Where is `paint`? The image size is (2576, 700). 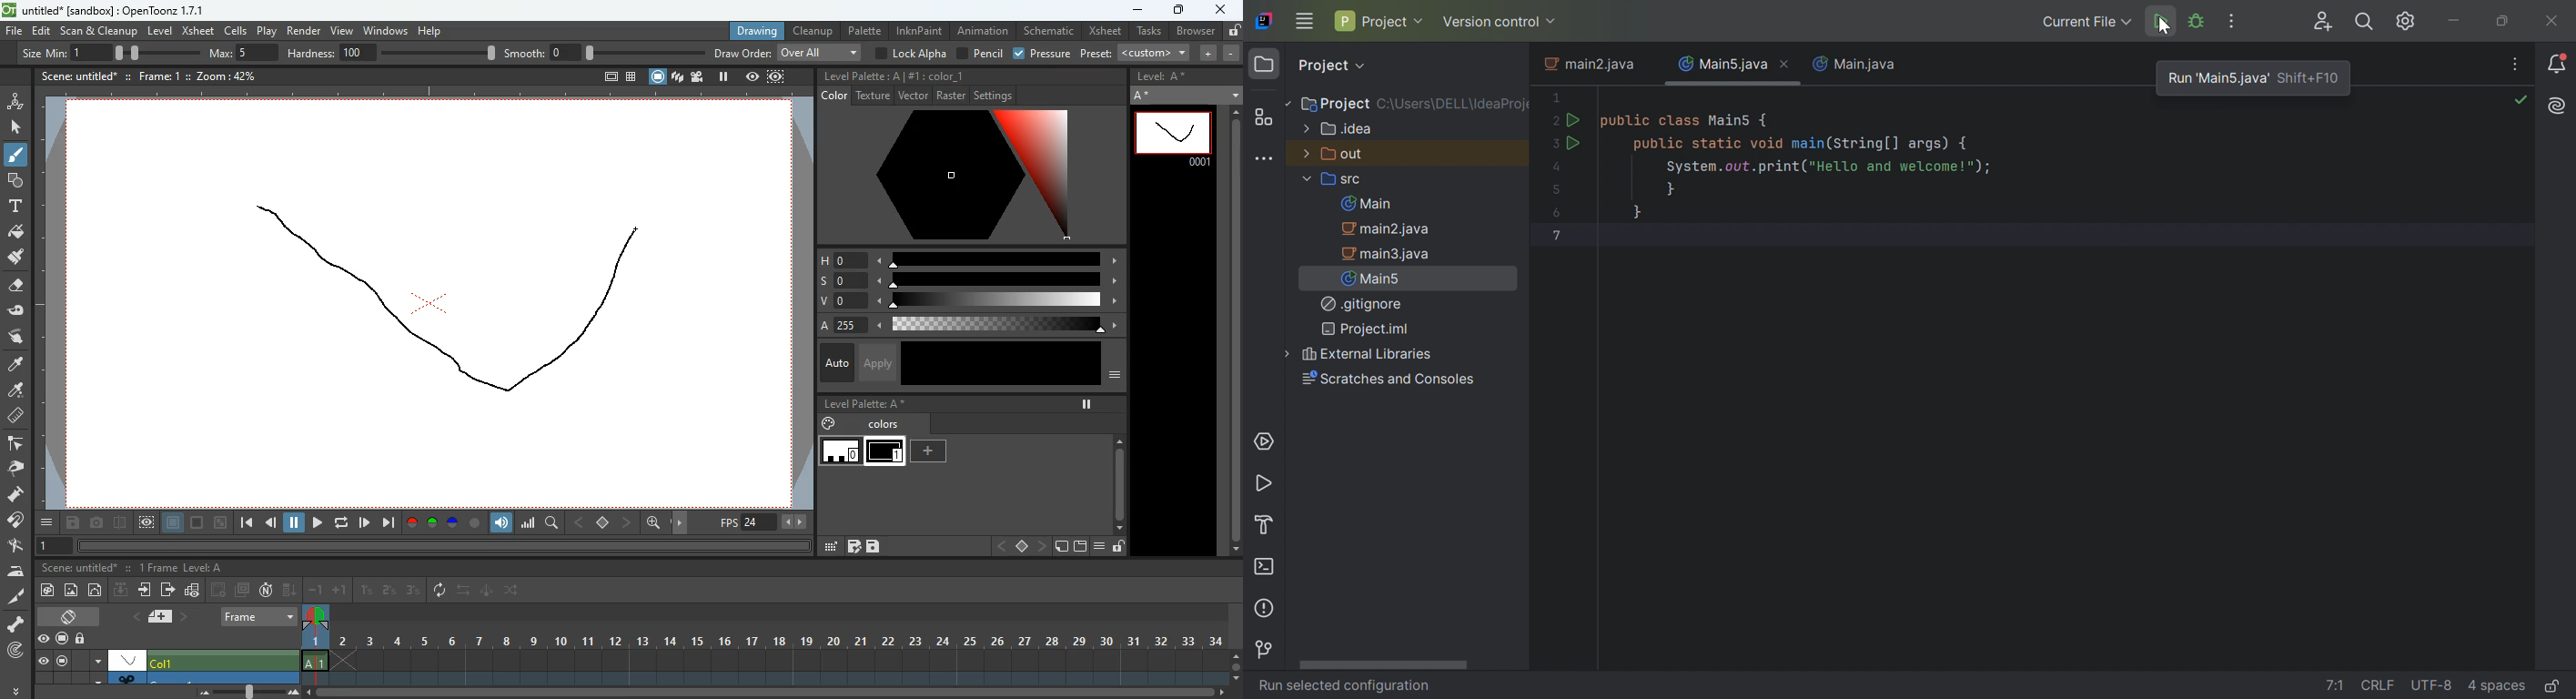
paint is located at coordinates (45, 592).